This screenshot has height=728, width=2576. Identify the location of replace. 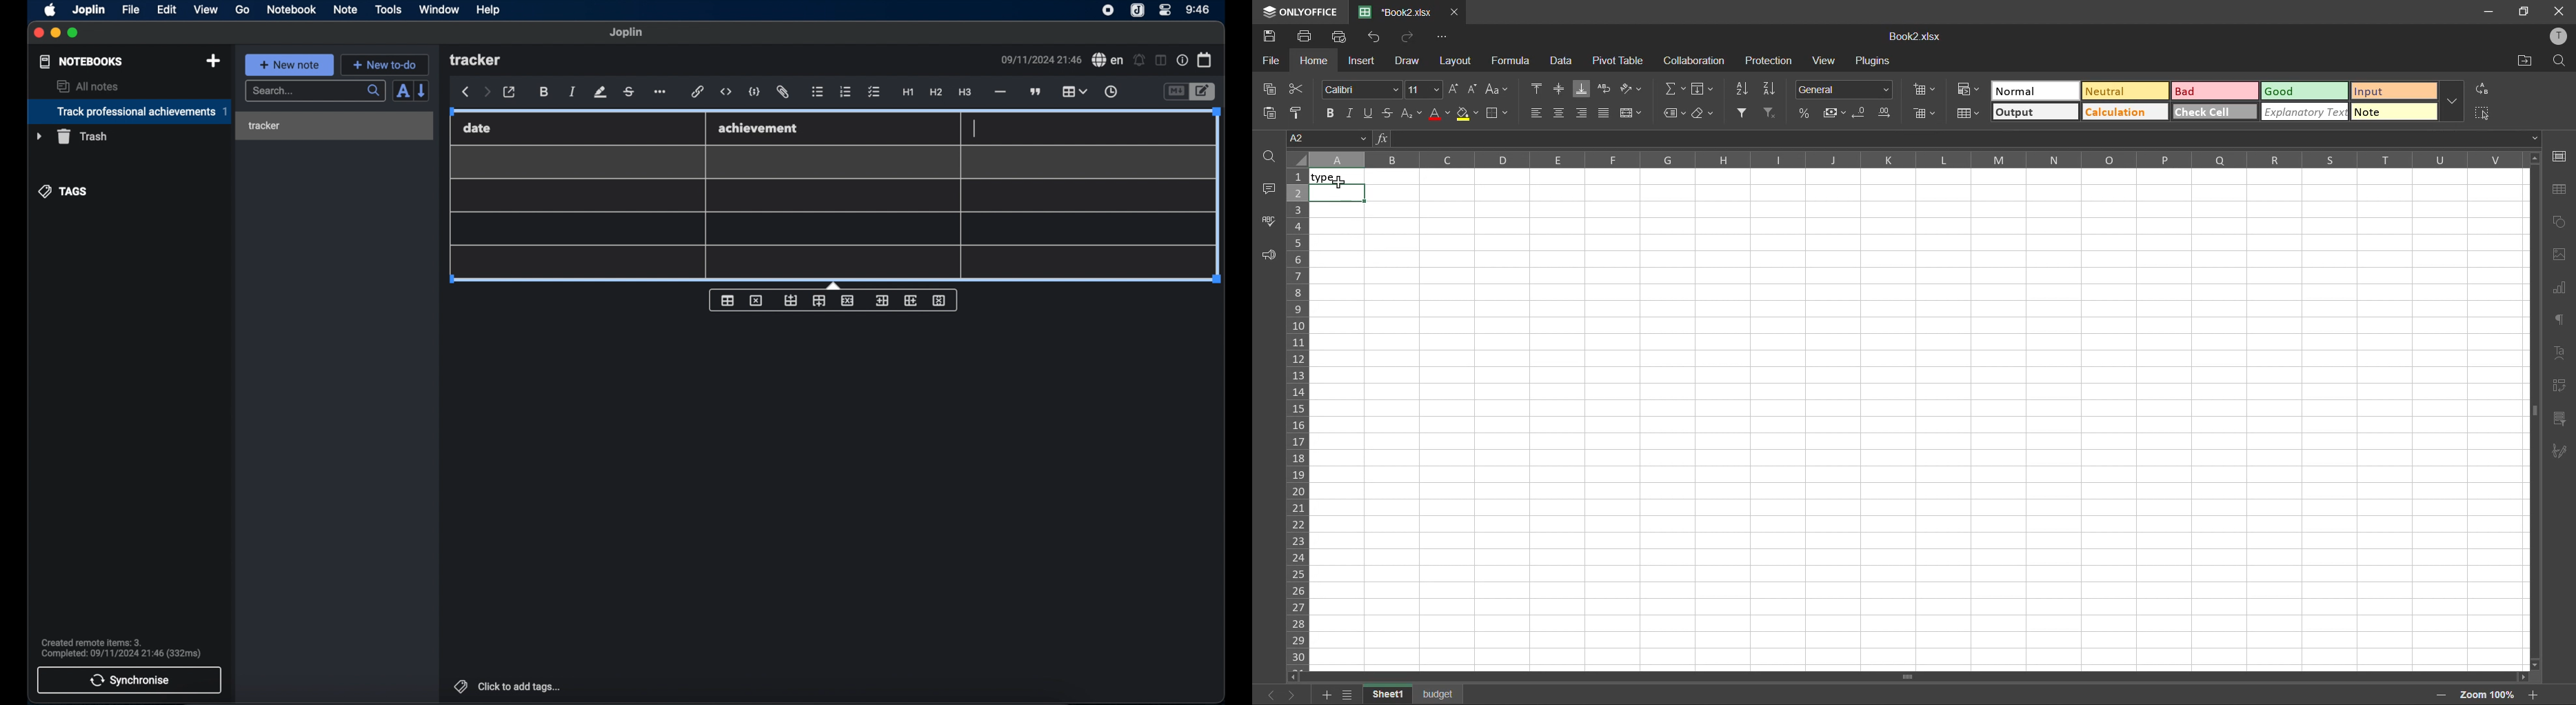
(2481, 88).